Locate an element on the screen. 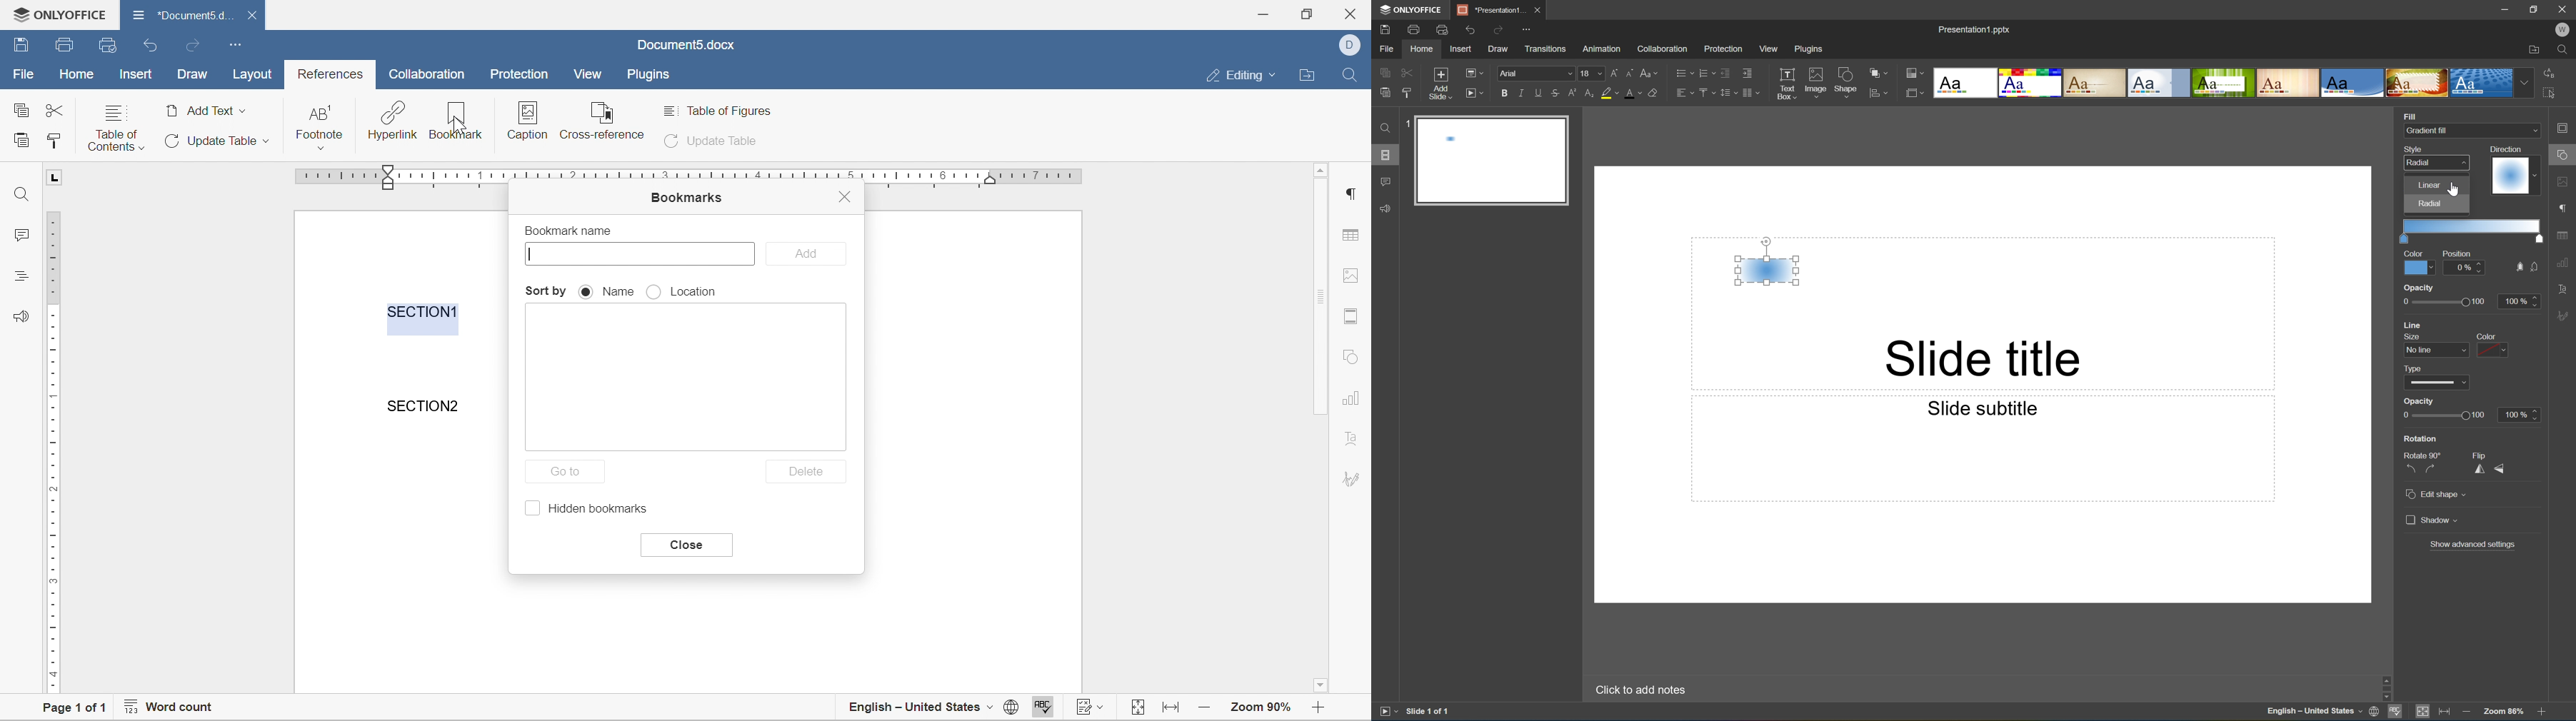 Image resolution: width=2576 pixels, height=728 pixels. table settings is located at coordinates (1353, 237).